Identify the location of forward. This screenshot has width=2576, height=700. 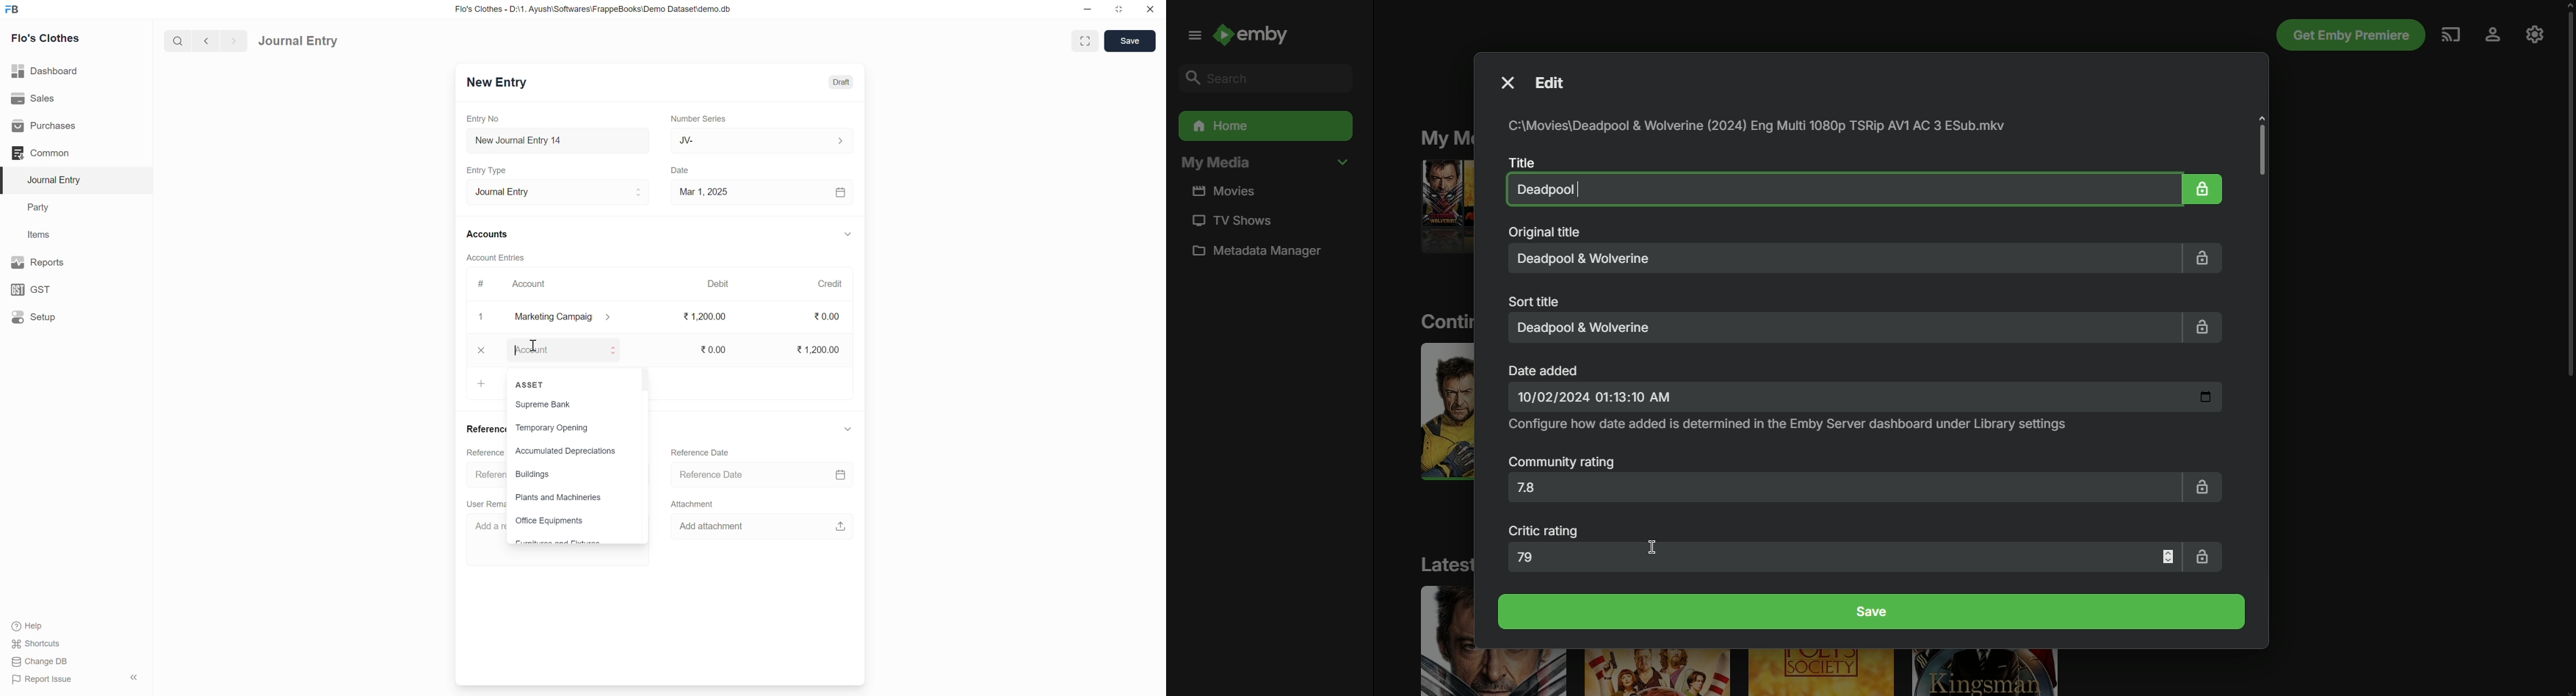
(231, 41).